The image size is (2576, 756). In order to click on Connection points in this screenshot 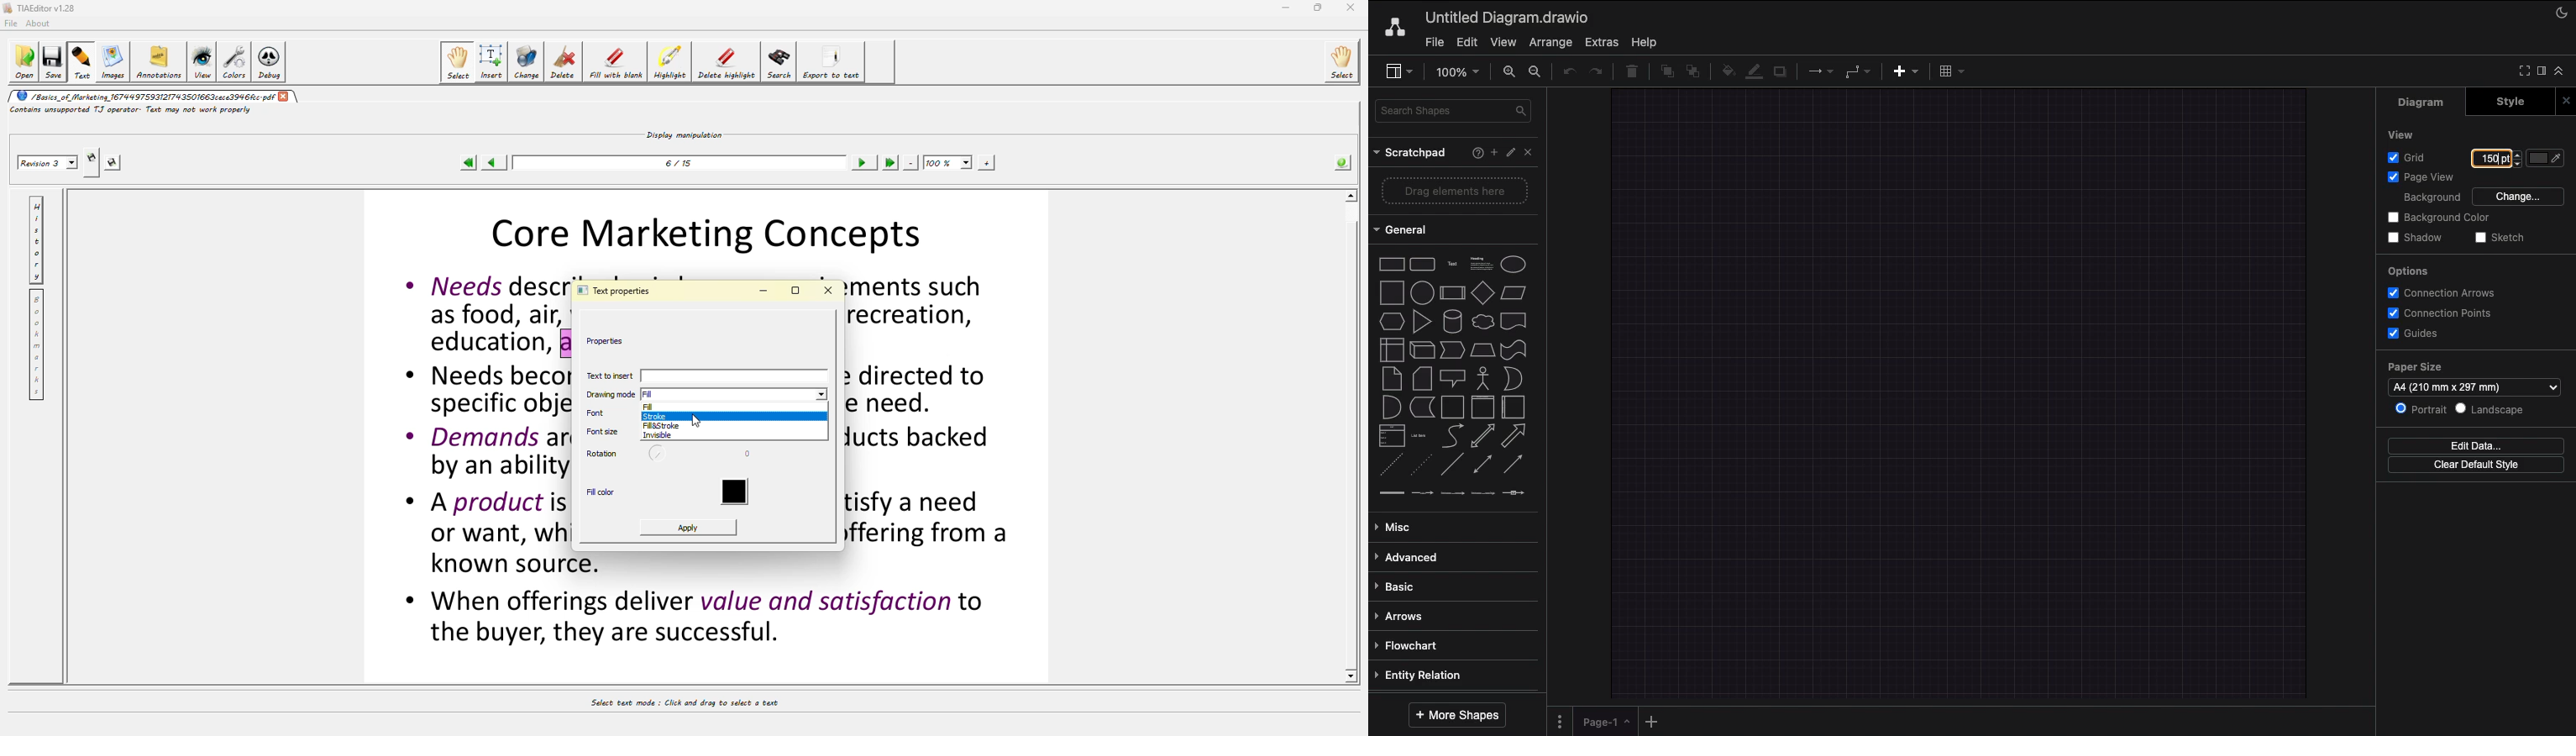, I will do `click(2443, 313)`.